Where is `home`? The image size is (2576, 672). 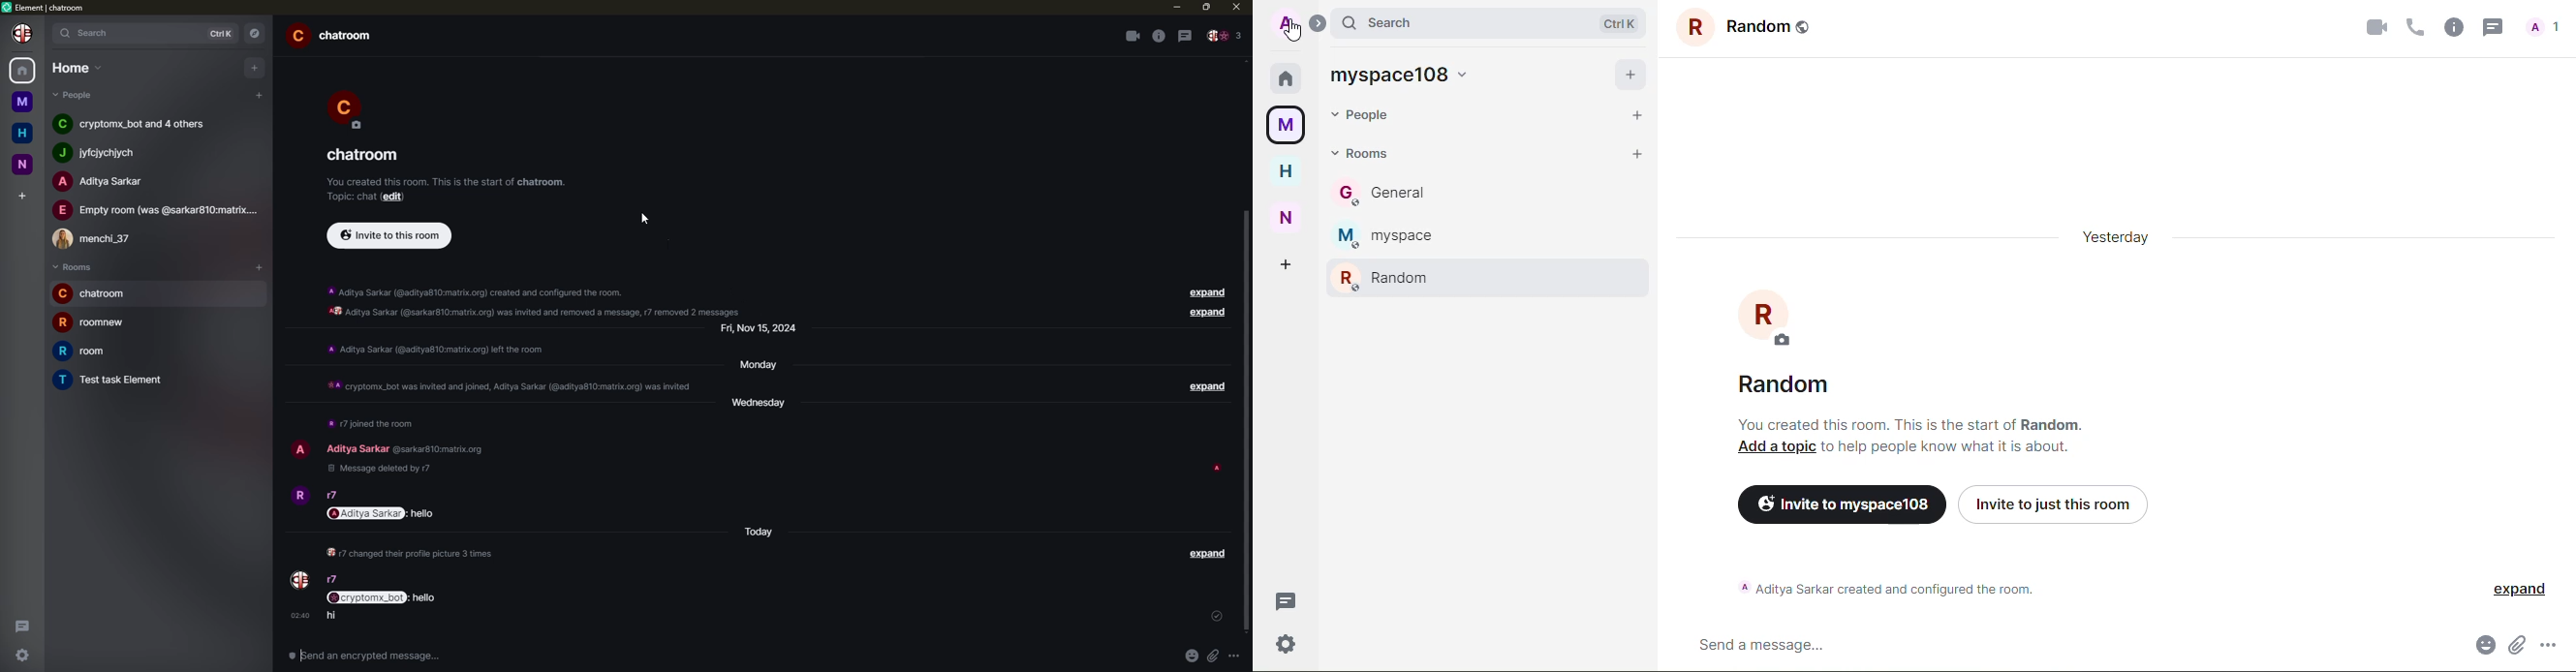
home is located at coordinates (22, 132).